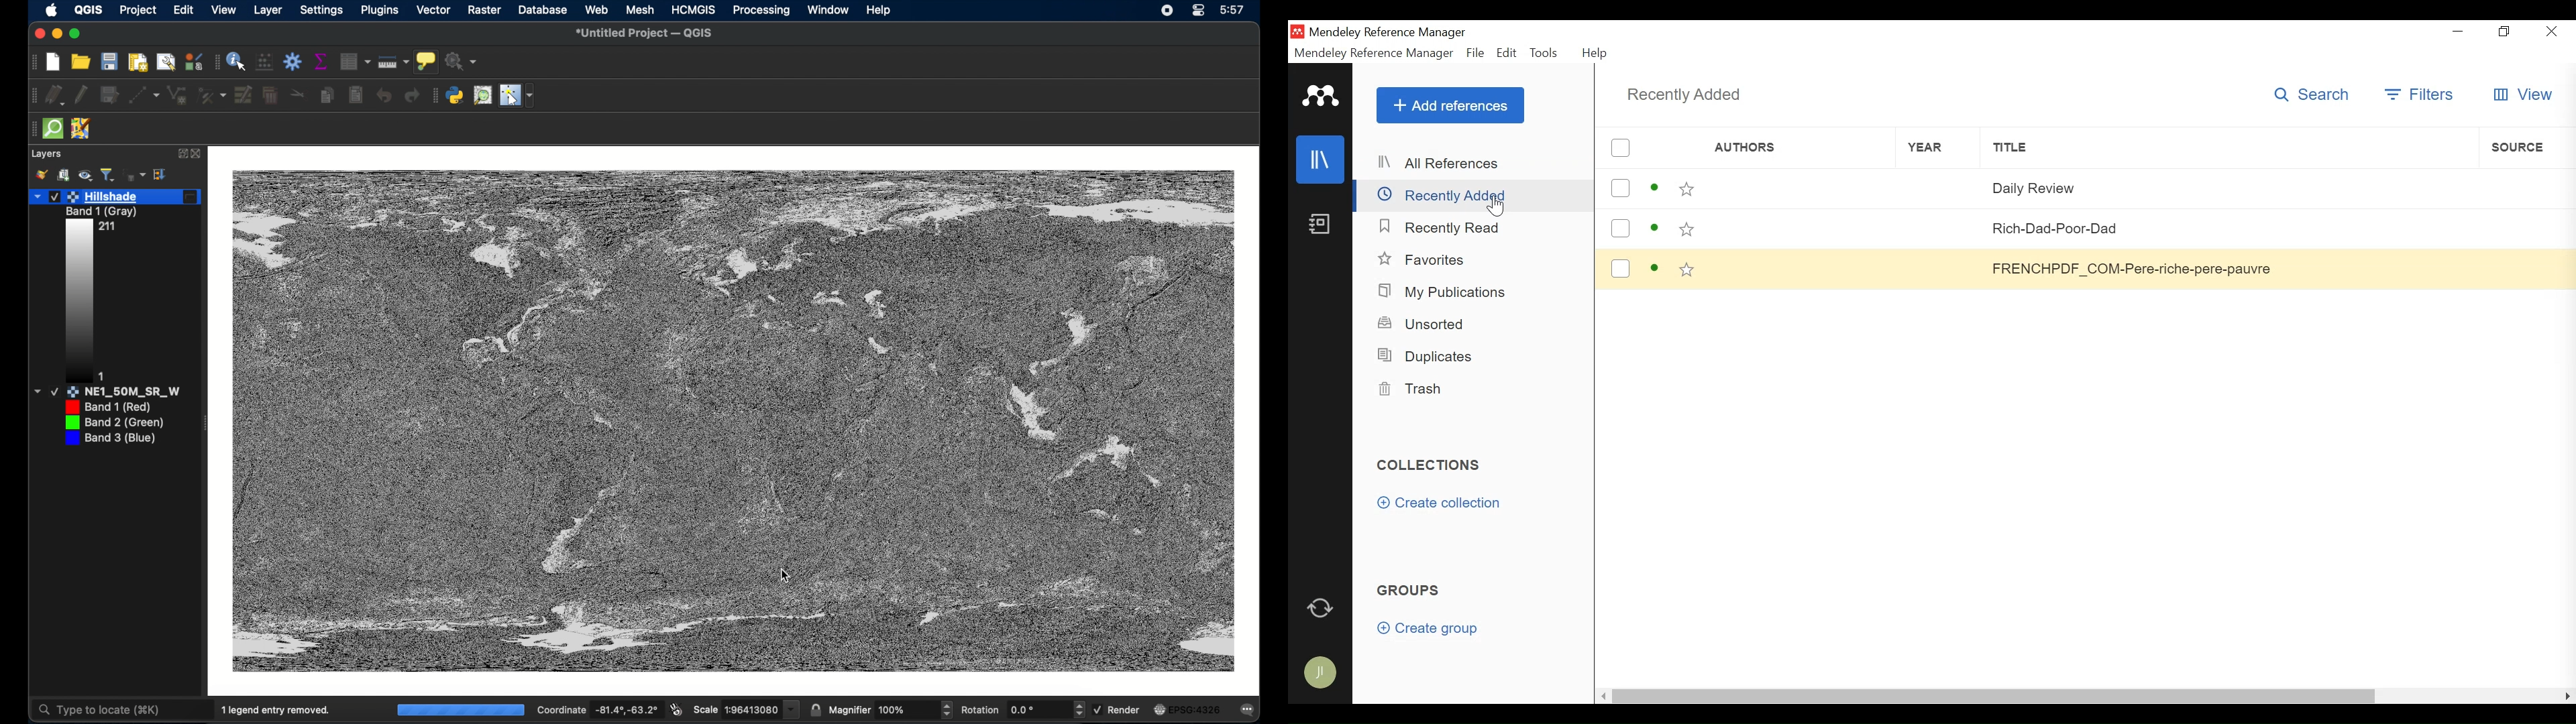  I want to click on (un)select Favorite, so click(1687, 271).